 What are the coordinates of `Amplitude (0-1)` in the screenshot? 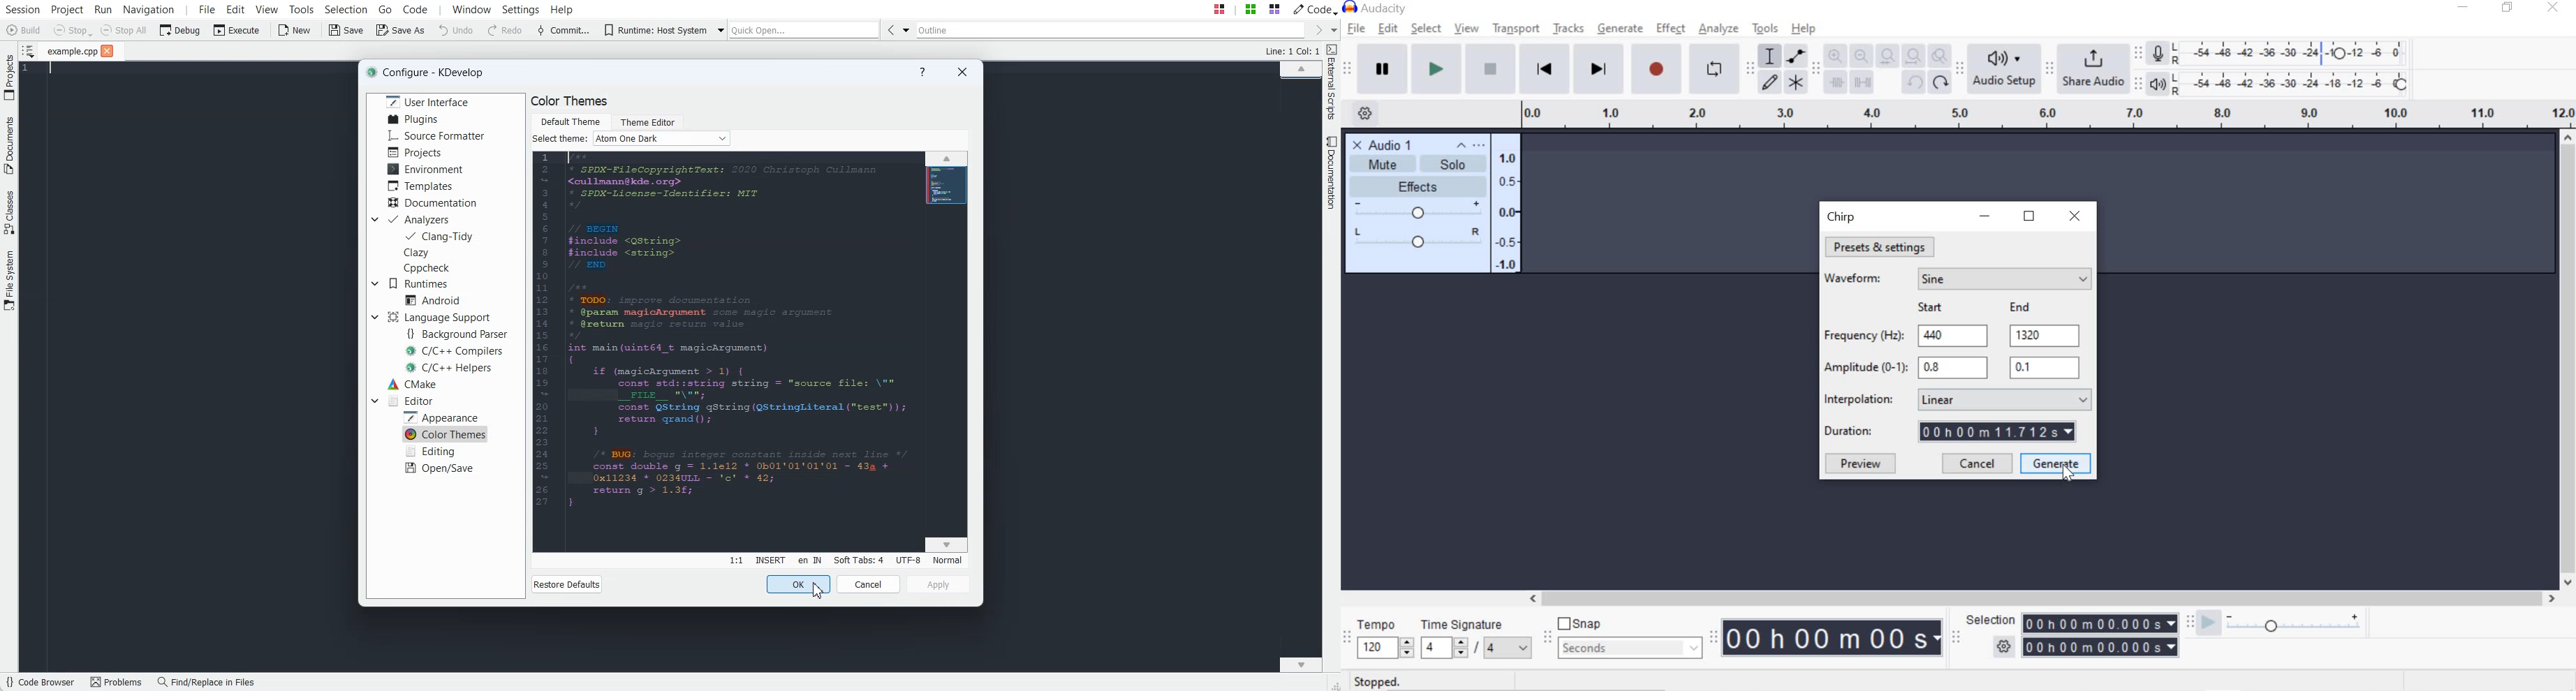 It's located at (1865, 369).